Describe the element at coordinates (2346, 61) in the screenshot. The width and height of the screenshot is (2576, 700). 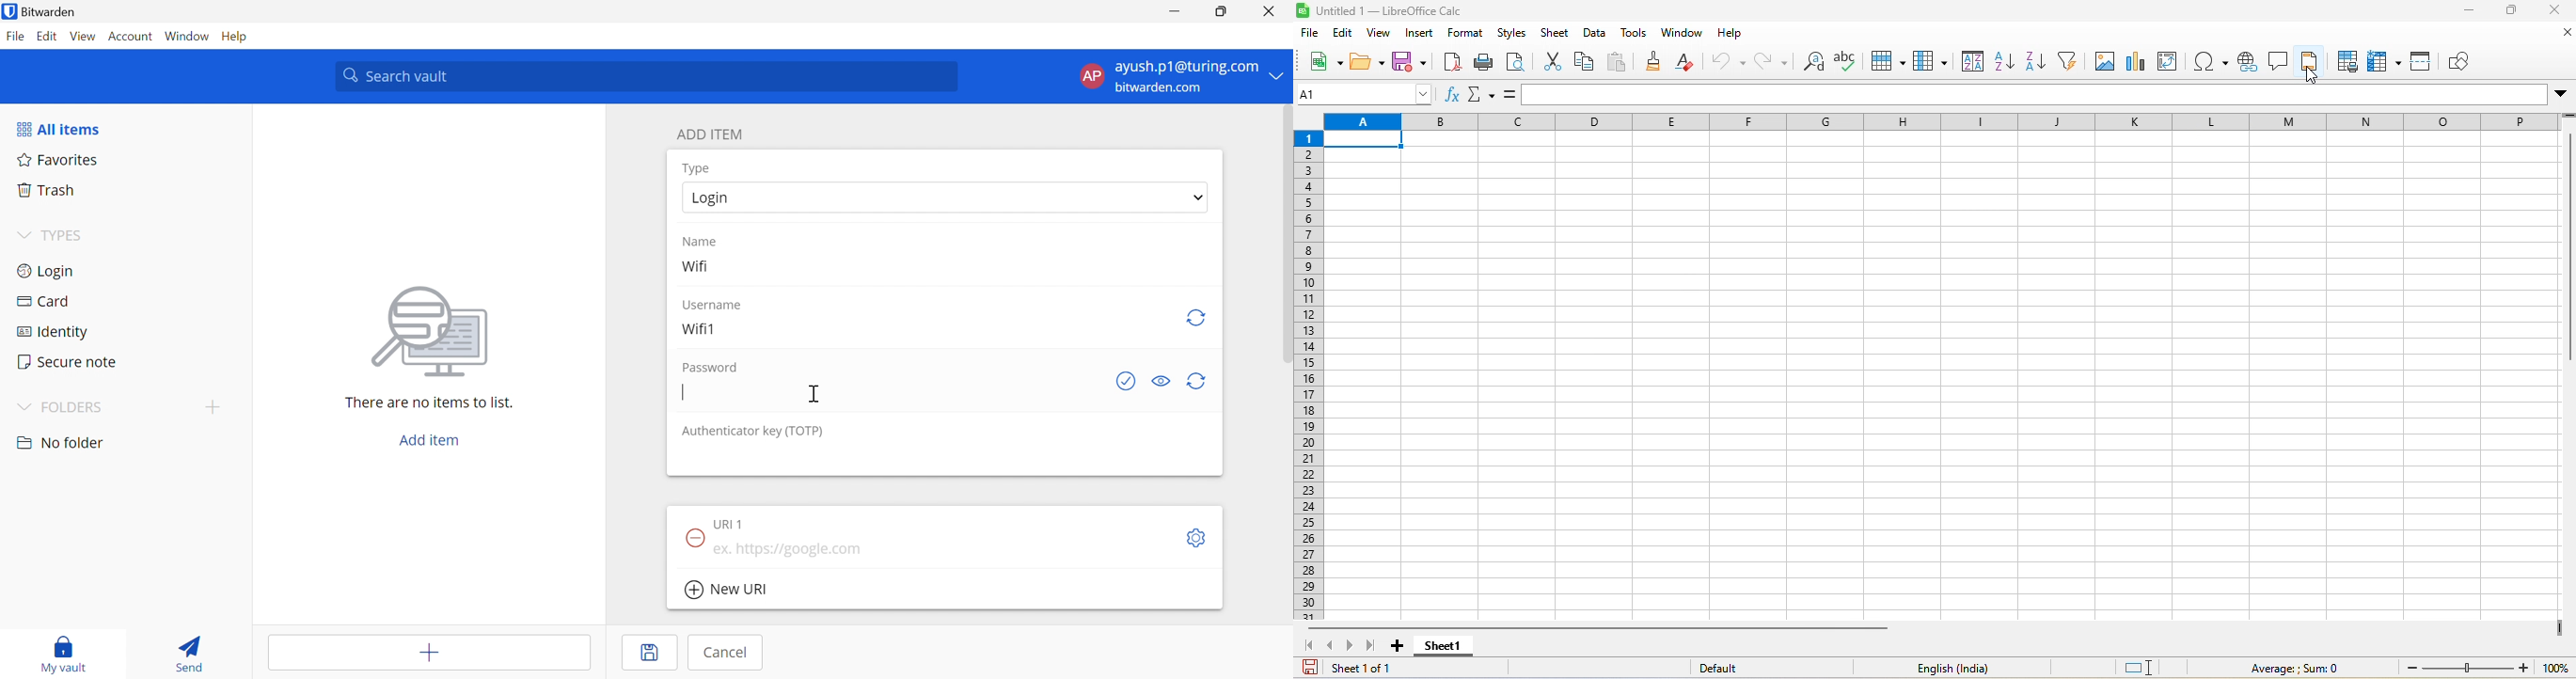
I see `print area` at that location.